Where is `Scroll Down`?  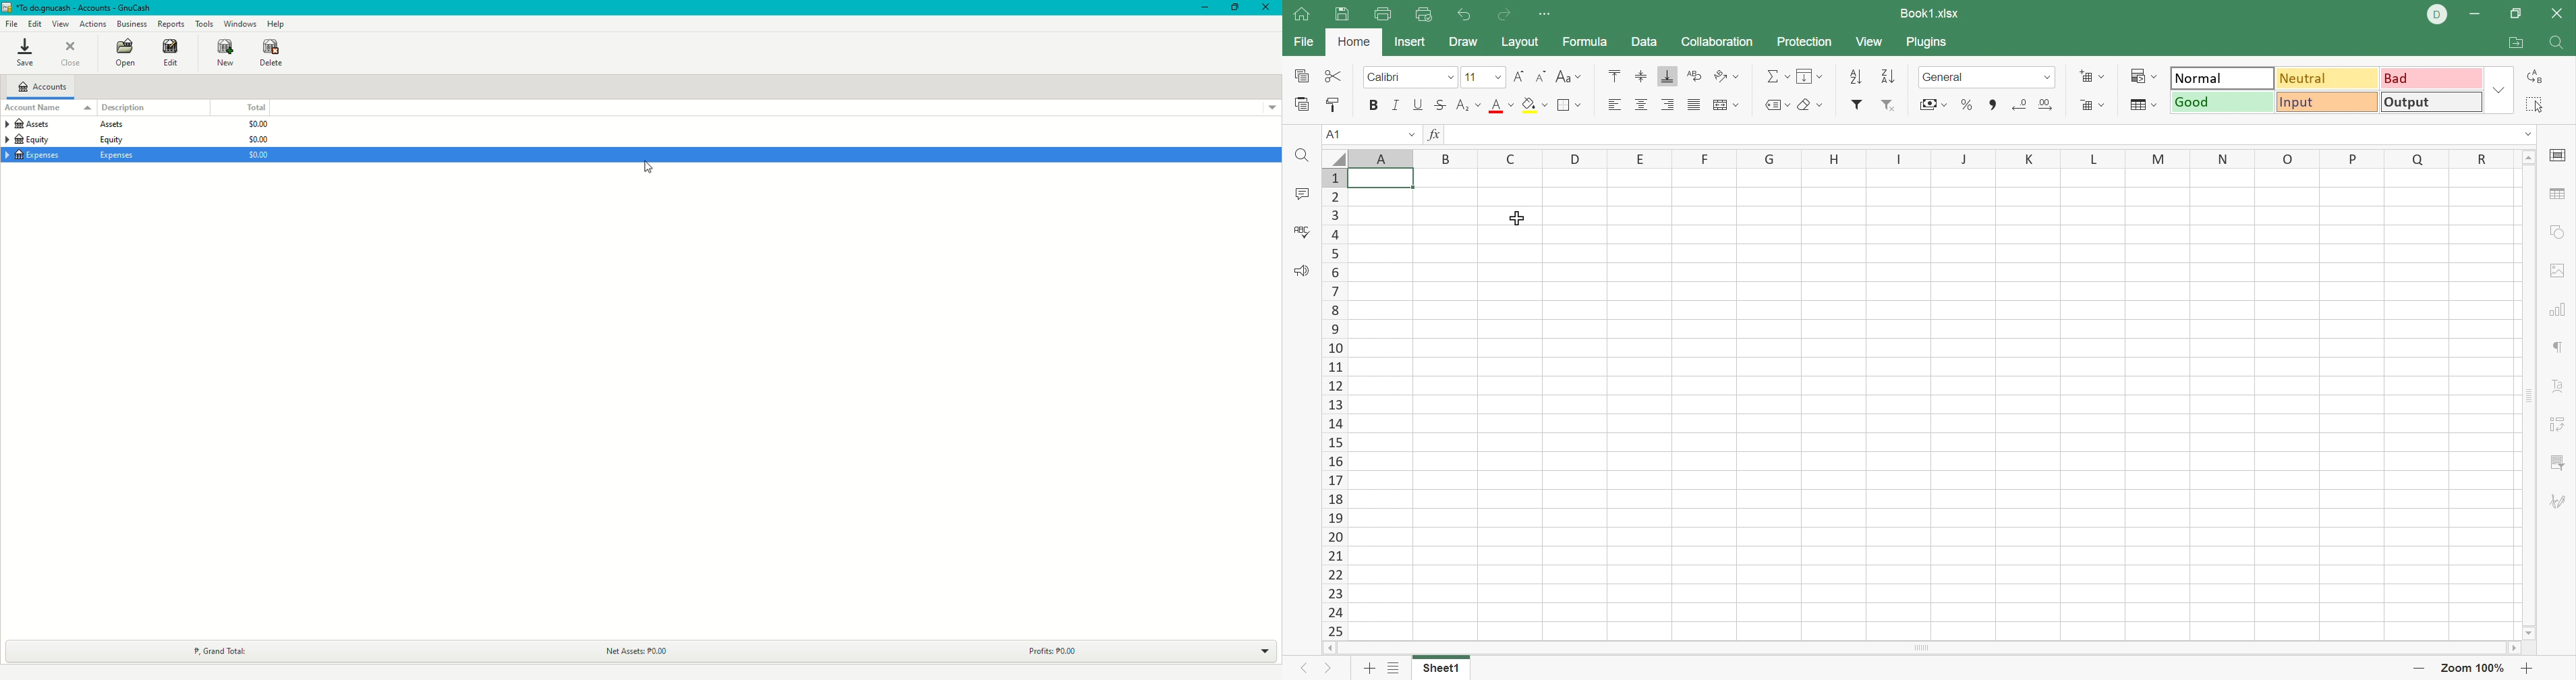
Scroll Down is located at coordinates (2529, 635).